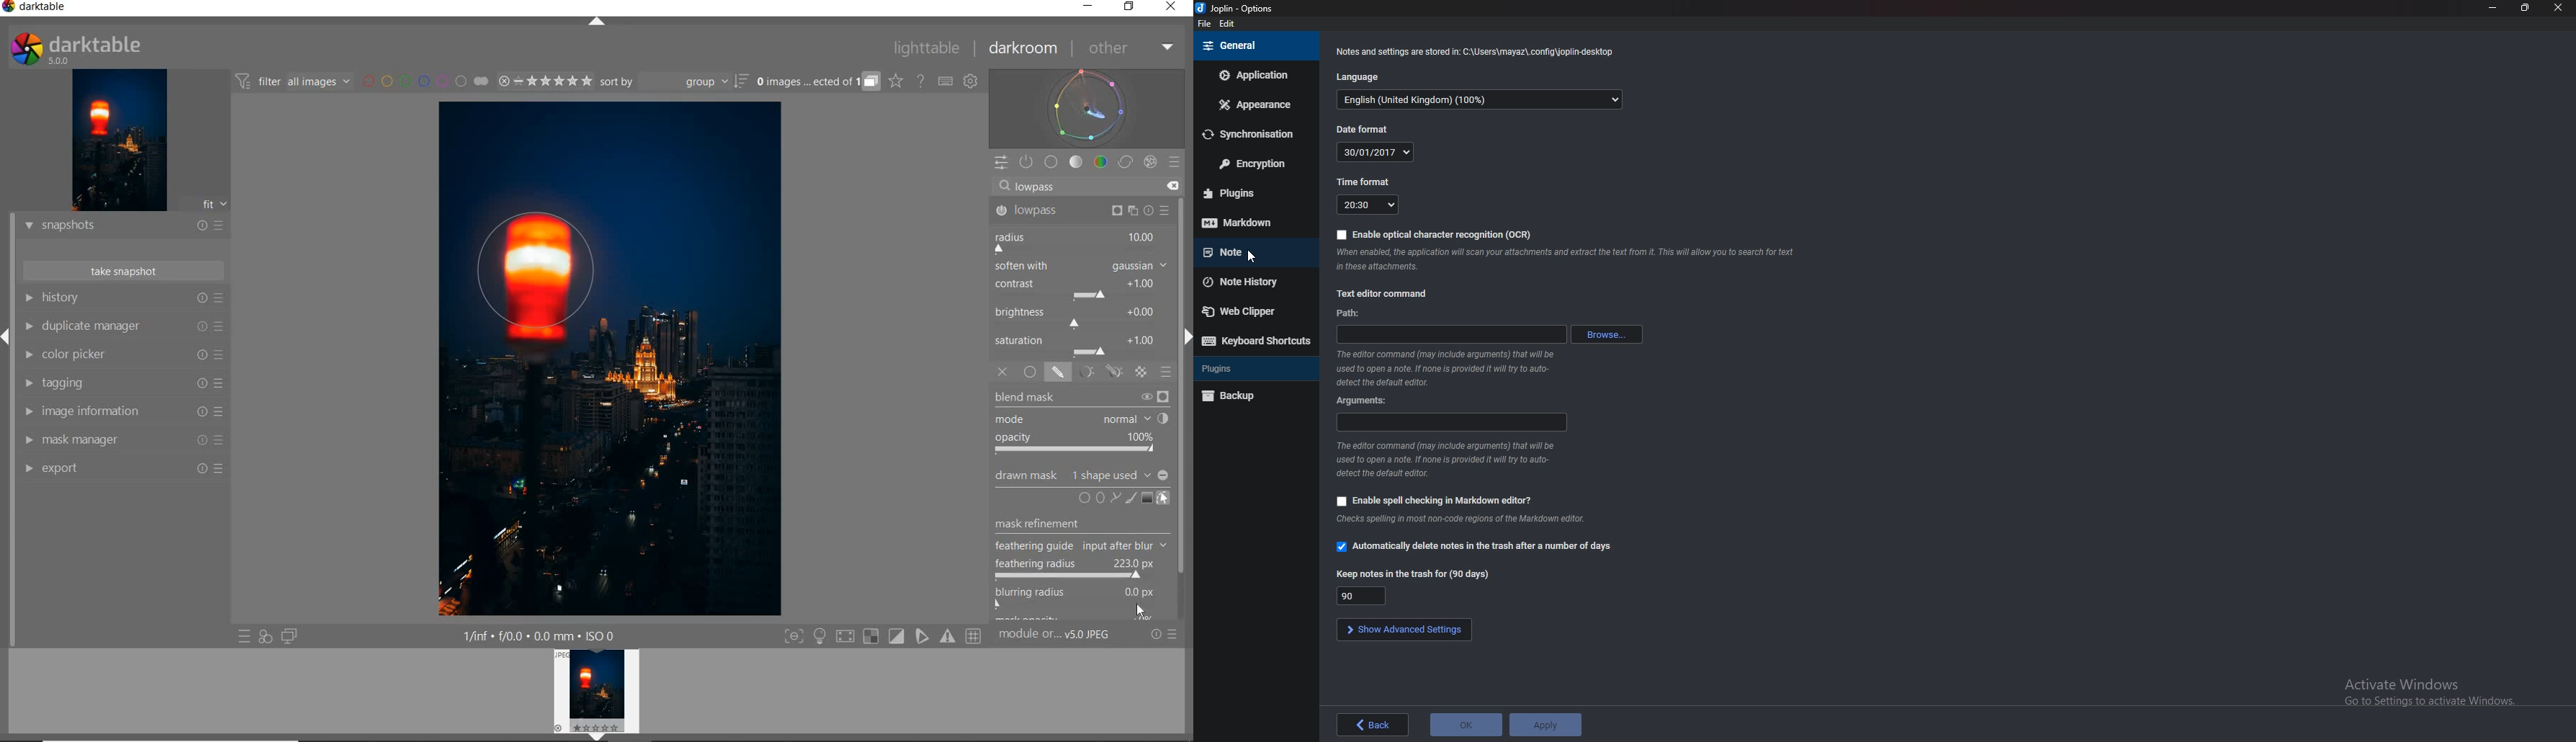  Describe the element at coordinates (1081, 473) in the screenshot. I see `DRAWN AMSK` at that location.